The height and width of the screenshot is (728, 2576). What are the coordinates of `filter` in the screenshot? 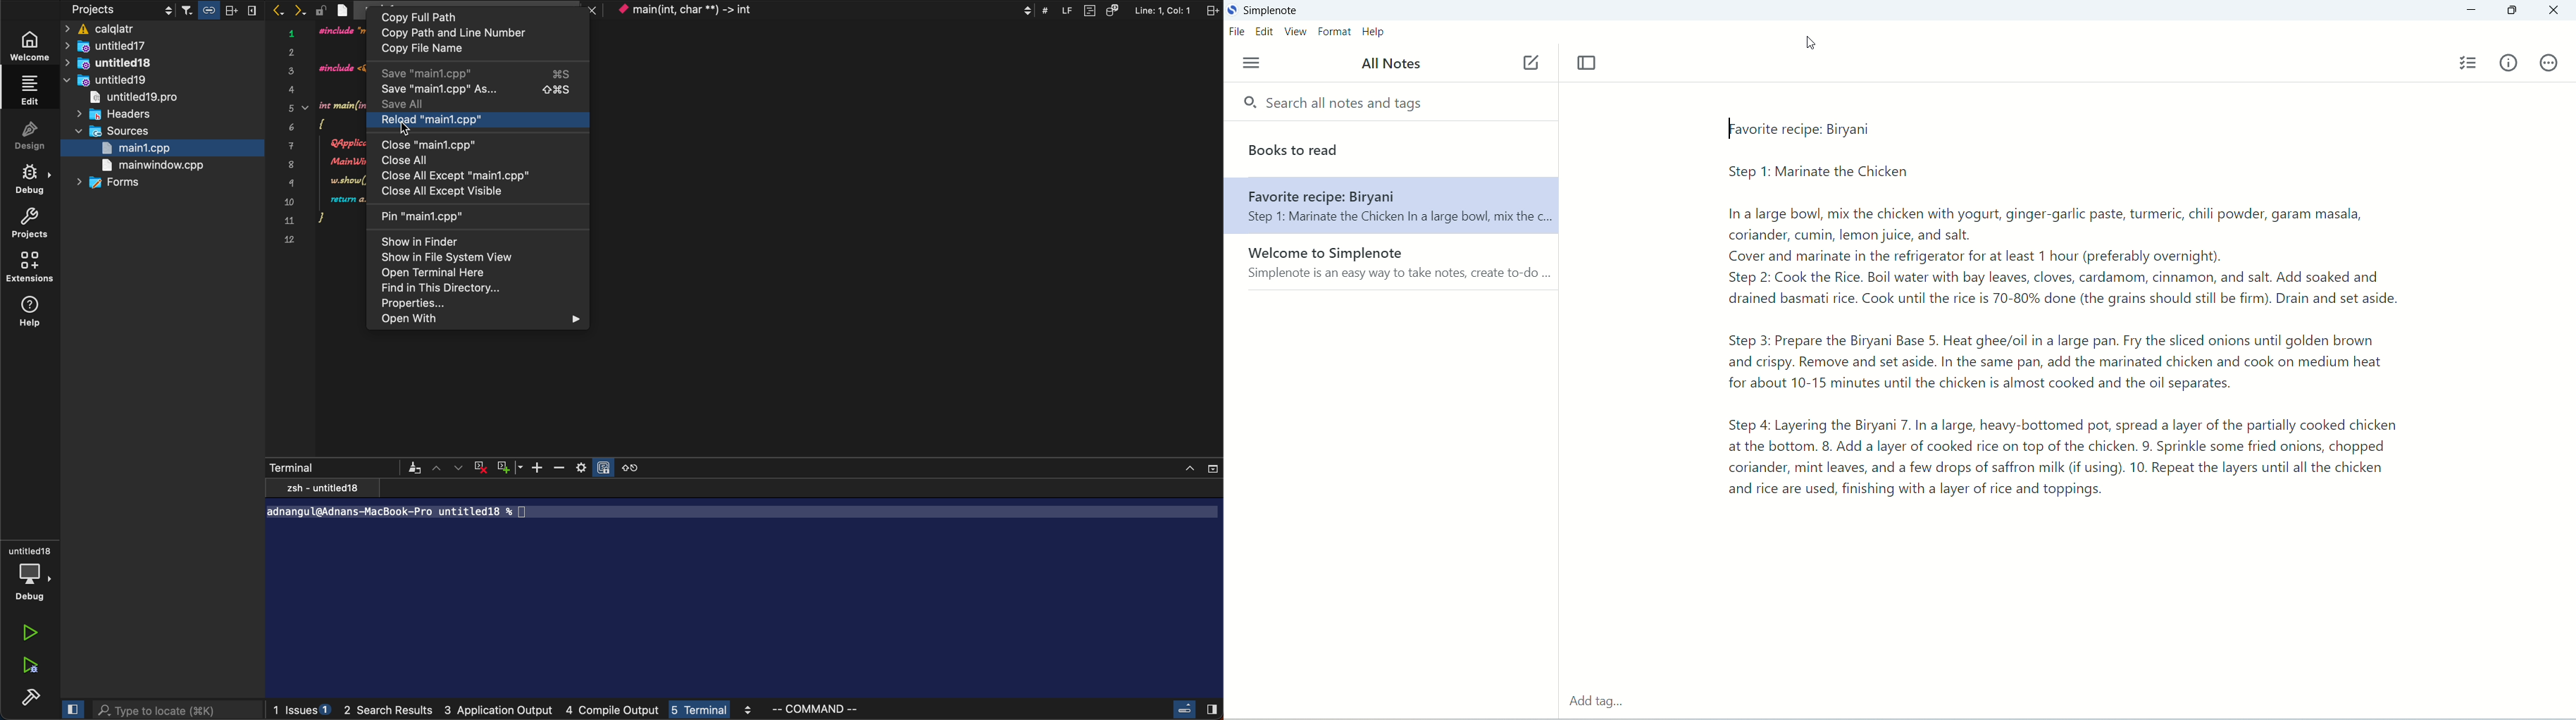 It's located at (415, 468).